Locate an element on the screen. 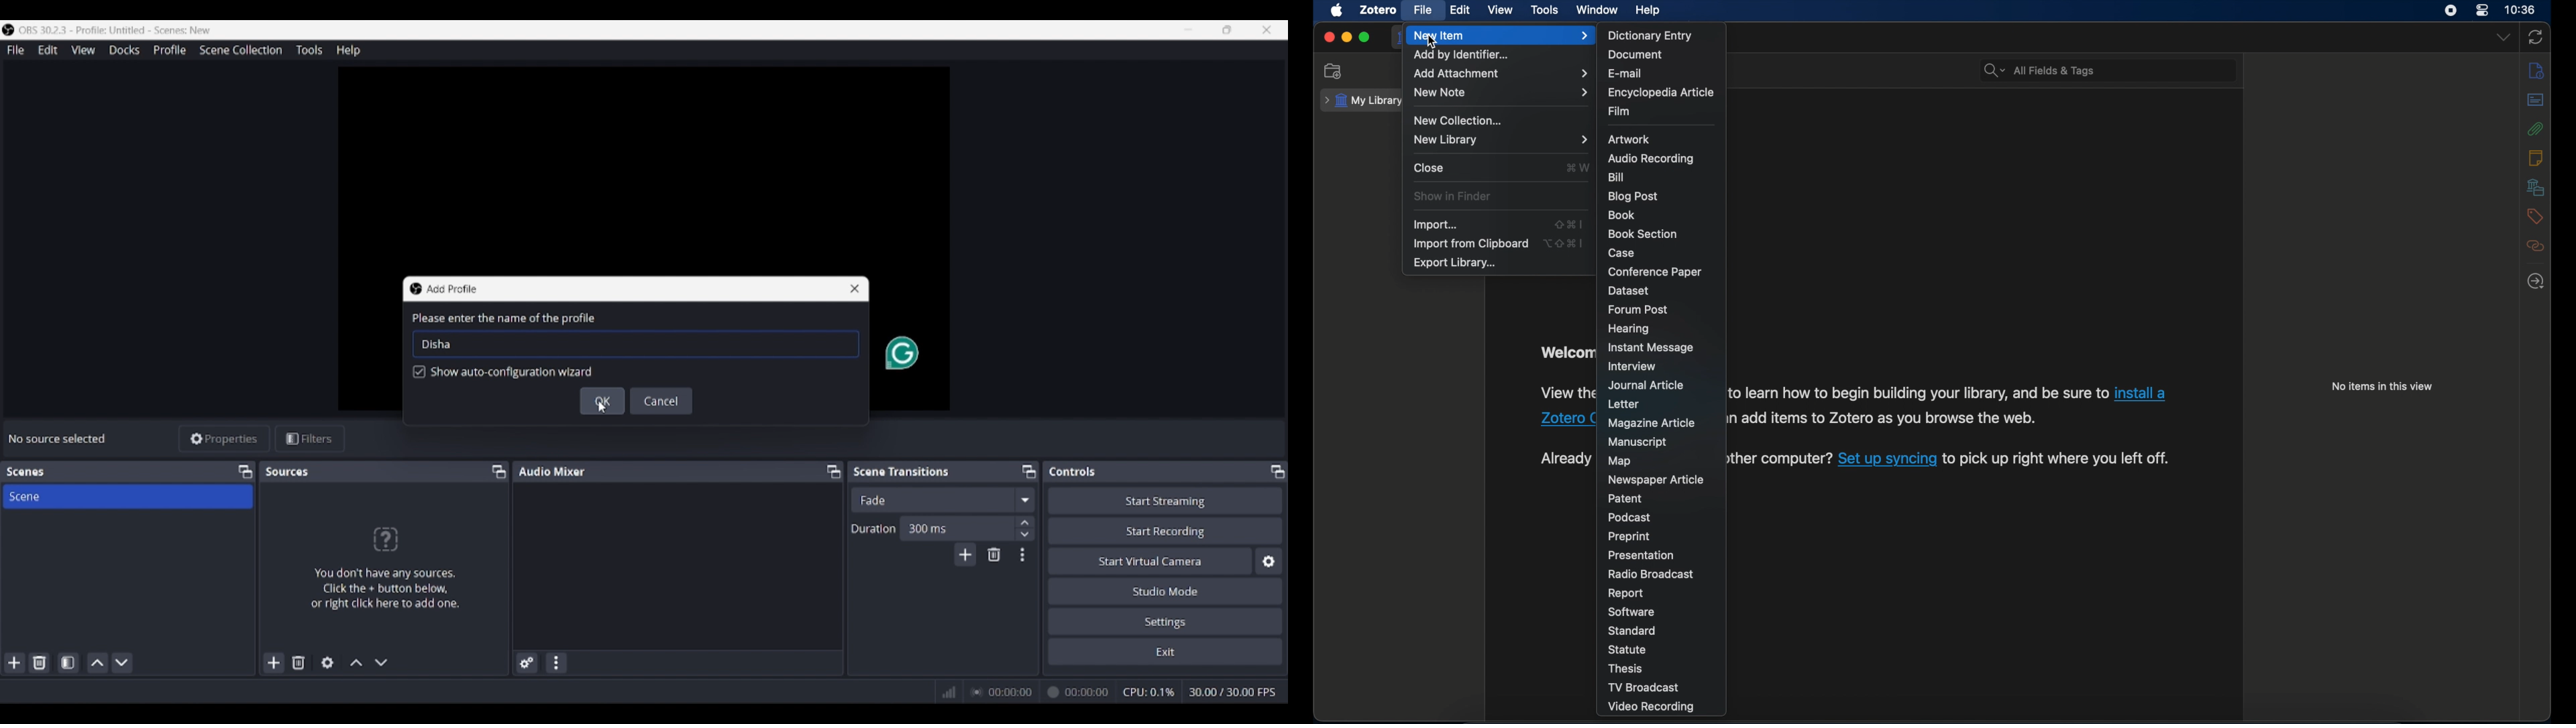 This screenshot has width=2576, height=728. Scene collection menu is located at coordinates (240, 50).